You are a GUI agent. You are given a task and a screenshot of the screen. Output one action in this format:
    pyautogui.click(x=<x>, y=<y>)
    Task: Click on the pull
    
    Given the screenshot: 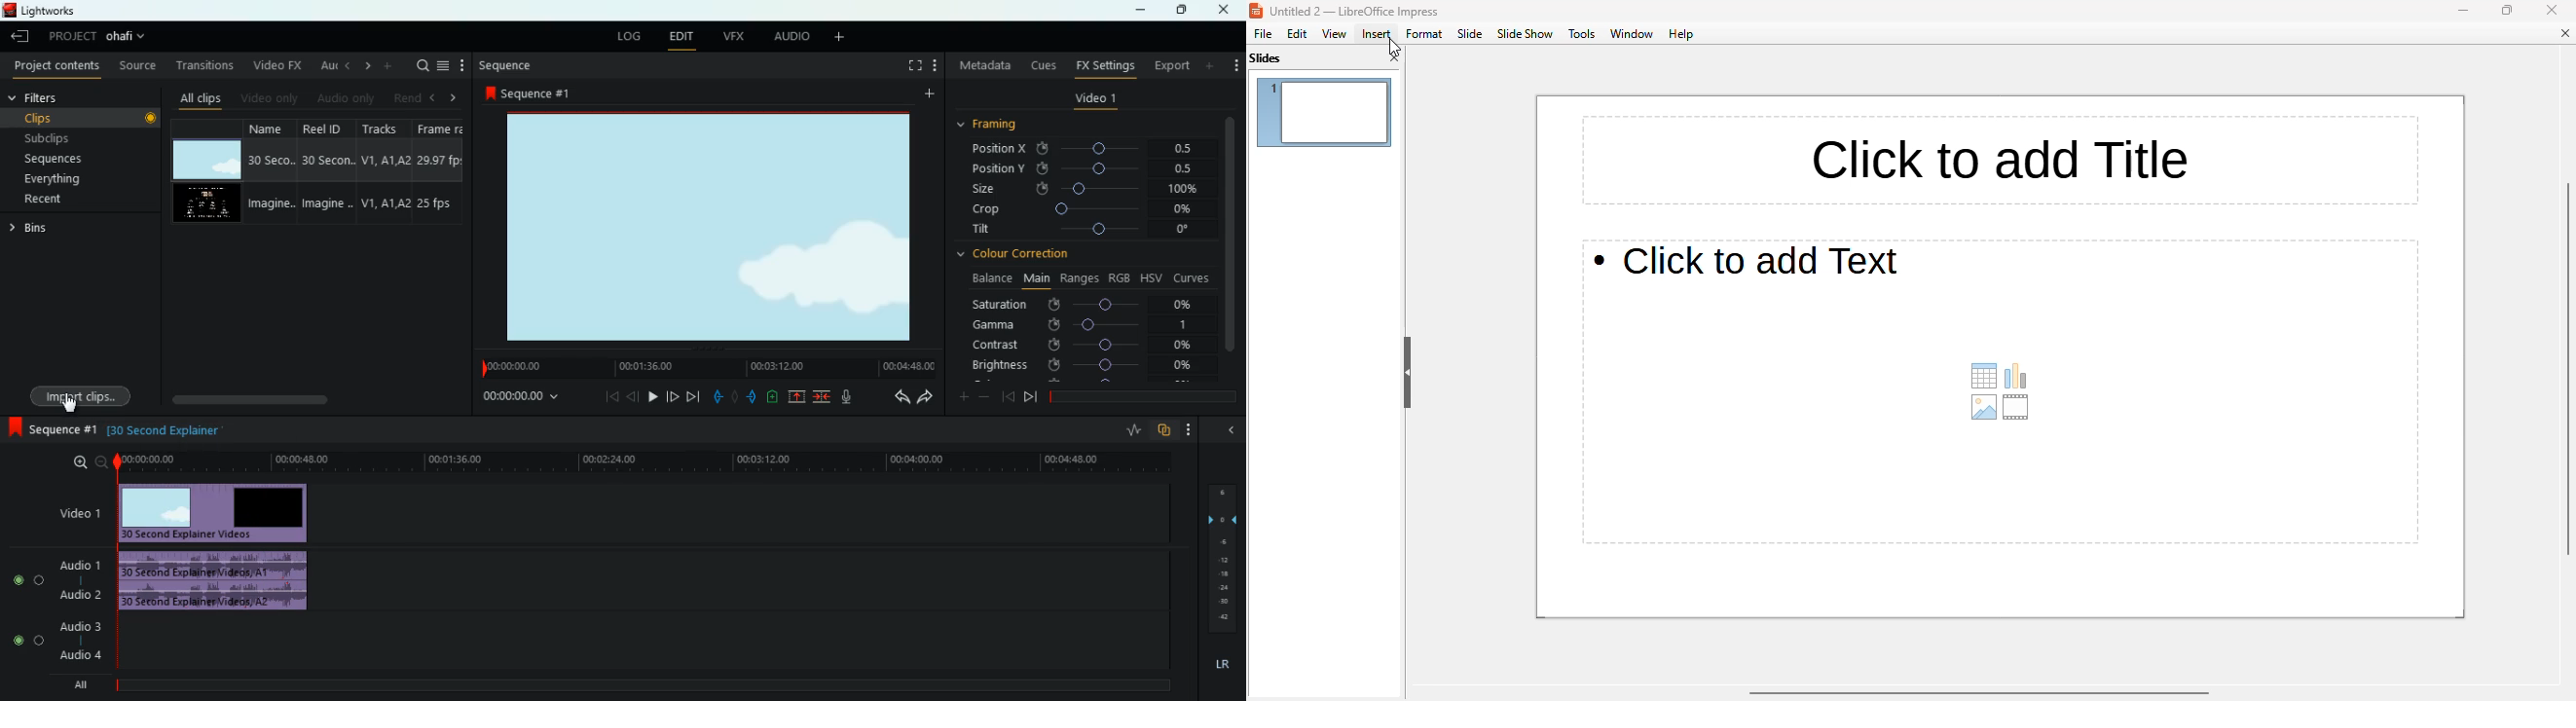 What is the action you would take?
    pyautogui.click(x=717, y=395)
    